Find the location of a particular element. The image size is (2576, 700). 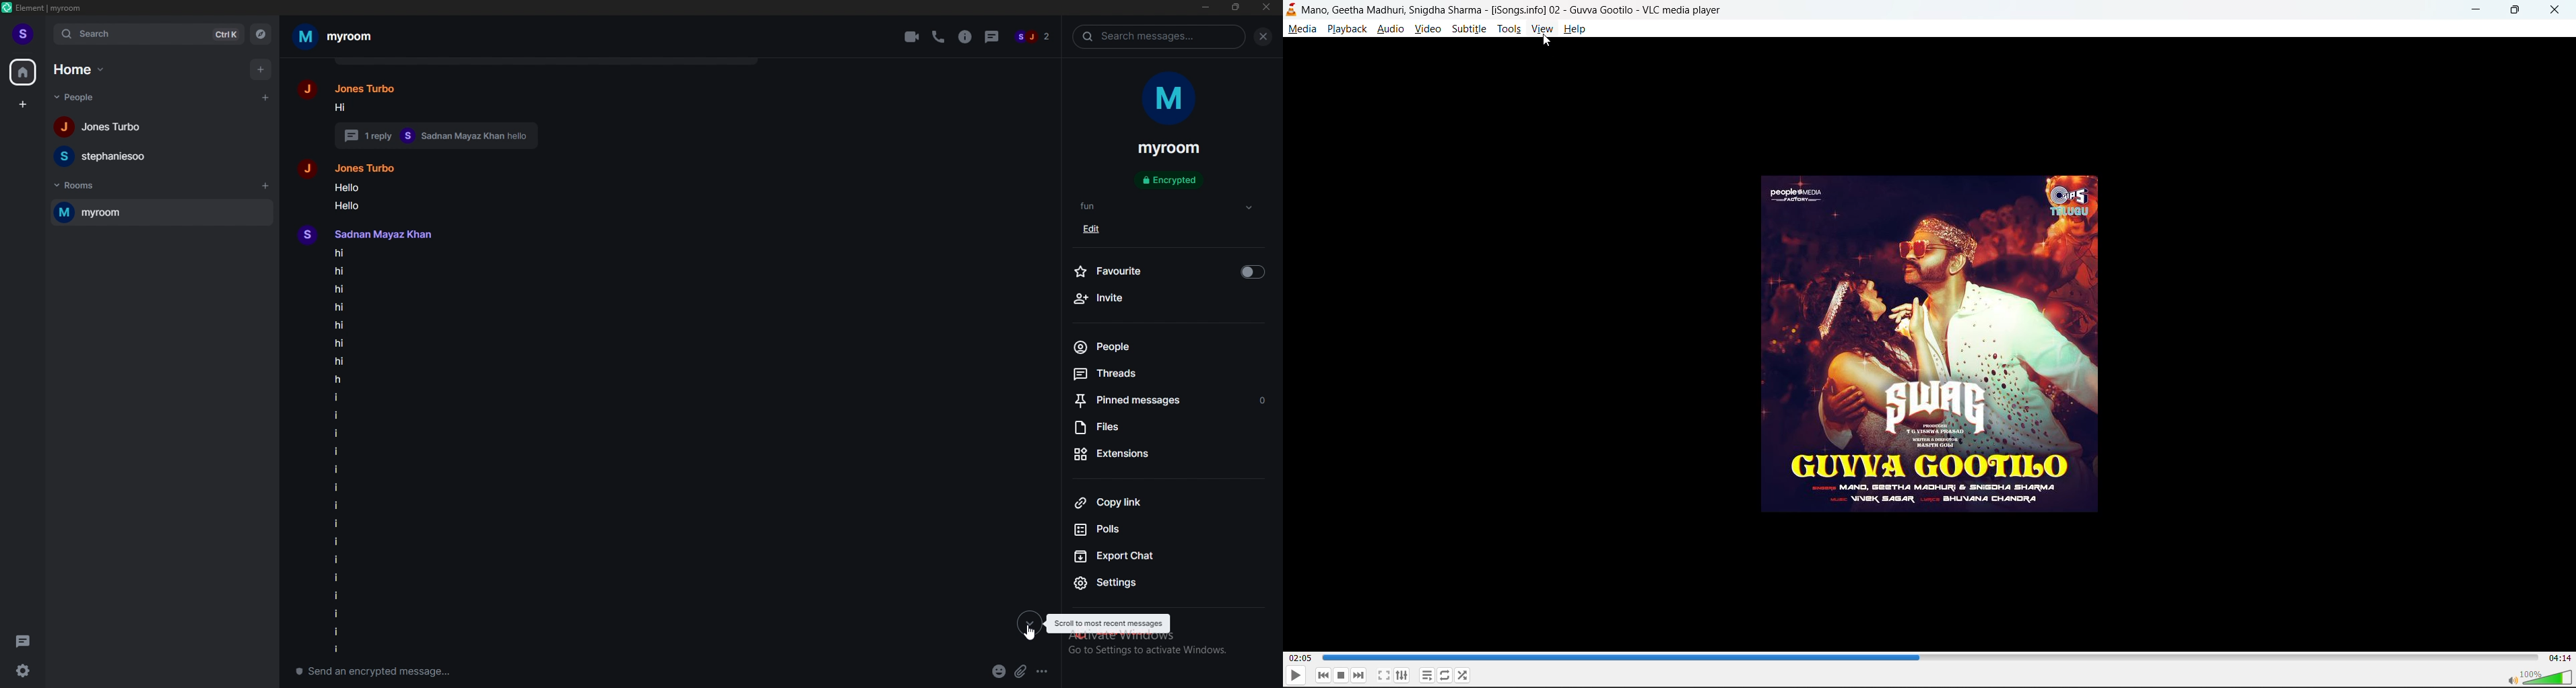

cursor is located at coordinates (1028, 636).